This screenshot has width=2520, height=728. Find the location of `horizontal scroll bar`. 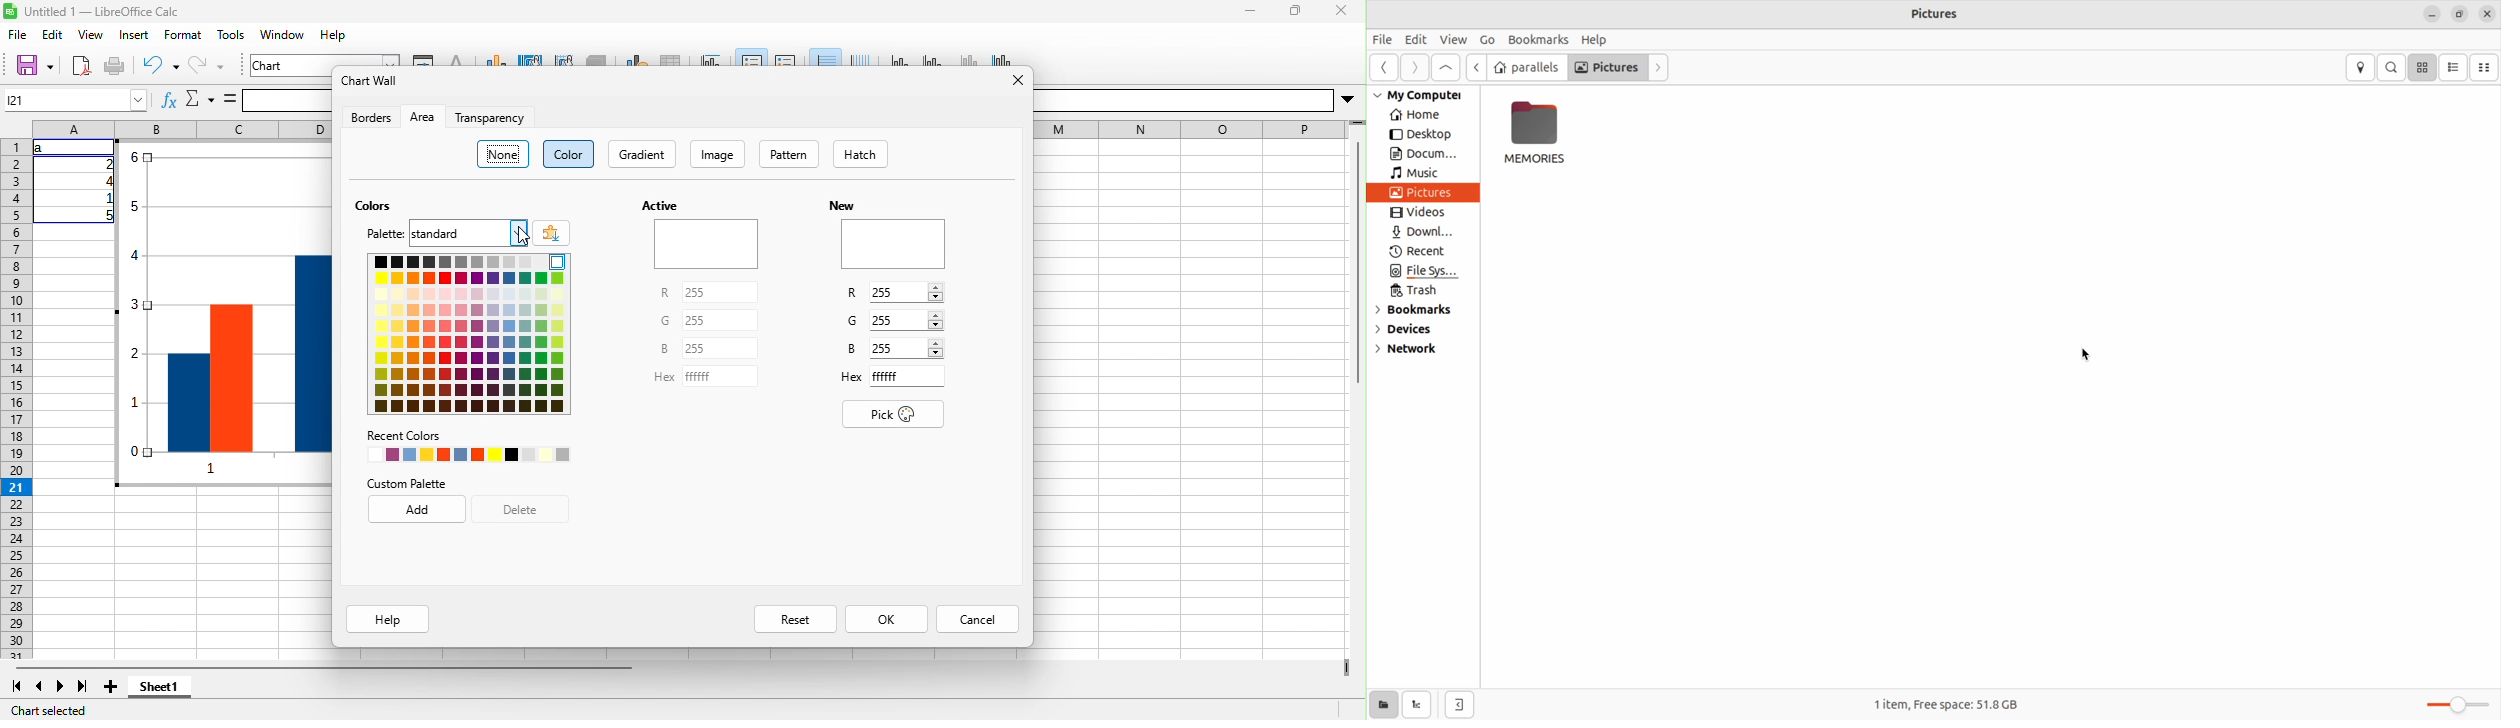

horizontal scroll bar is located at coordinates (324, 667).